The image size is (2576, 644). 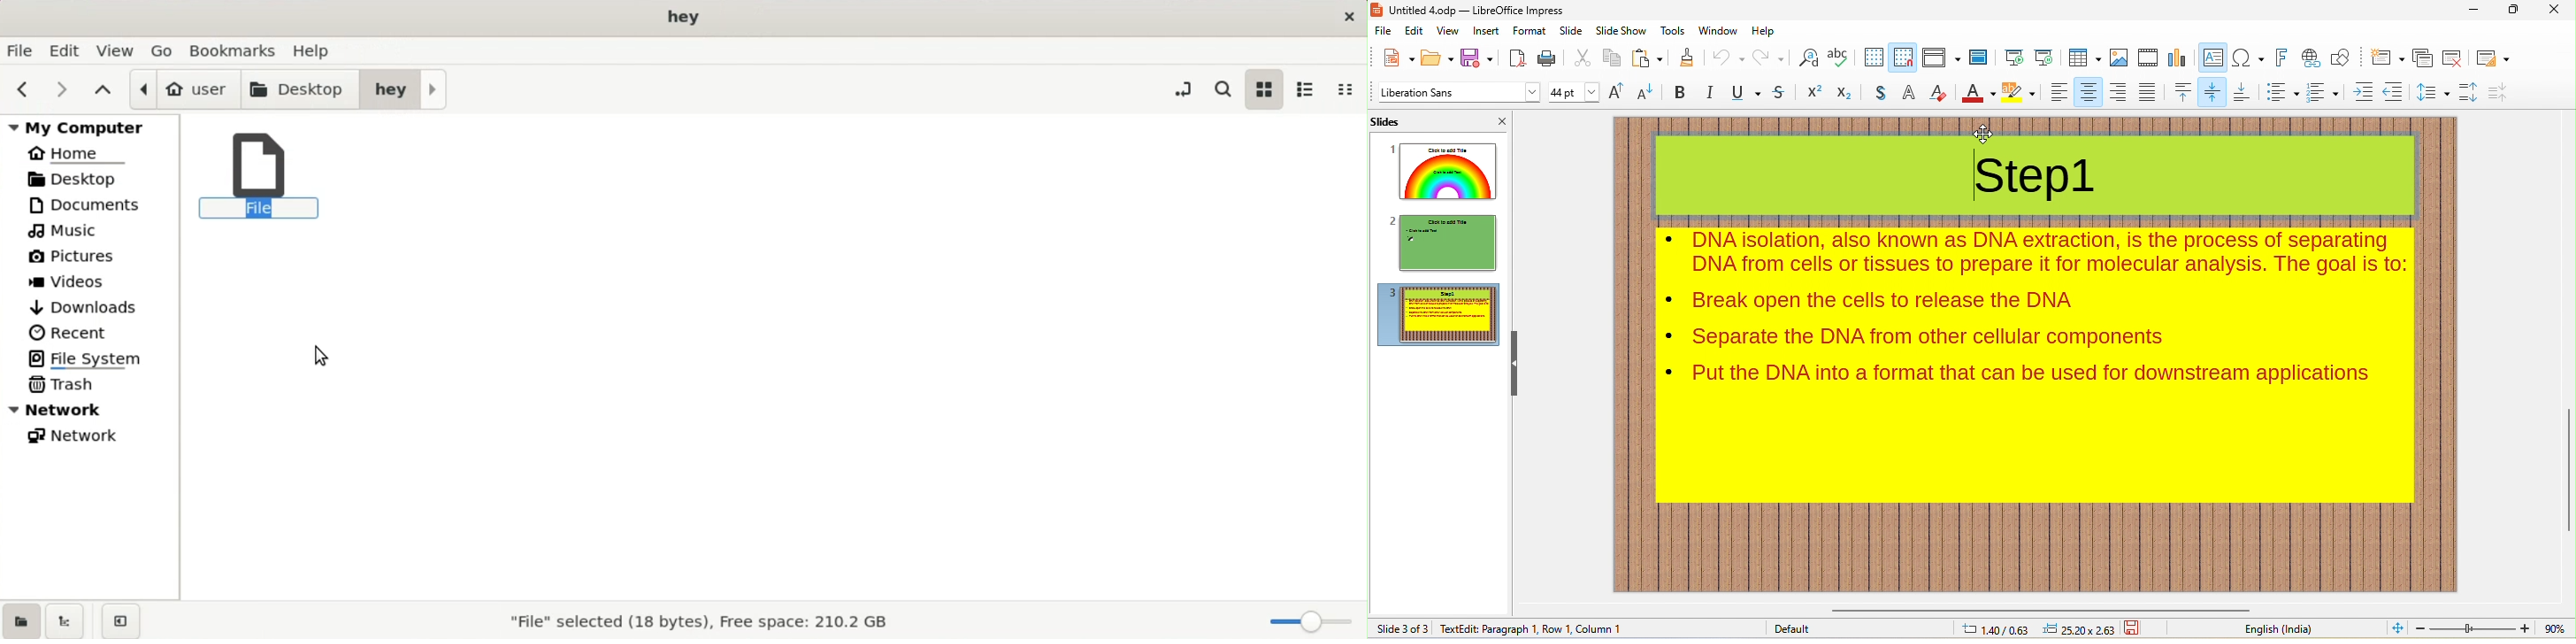 I want to click on font style, so click(x=1458, y=94).